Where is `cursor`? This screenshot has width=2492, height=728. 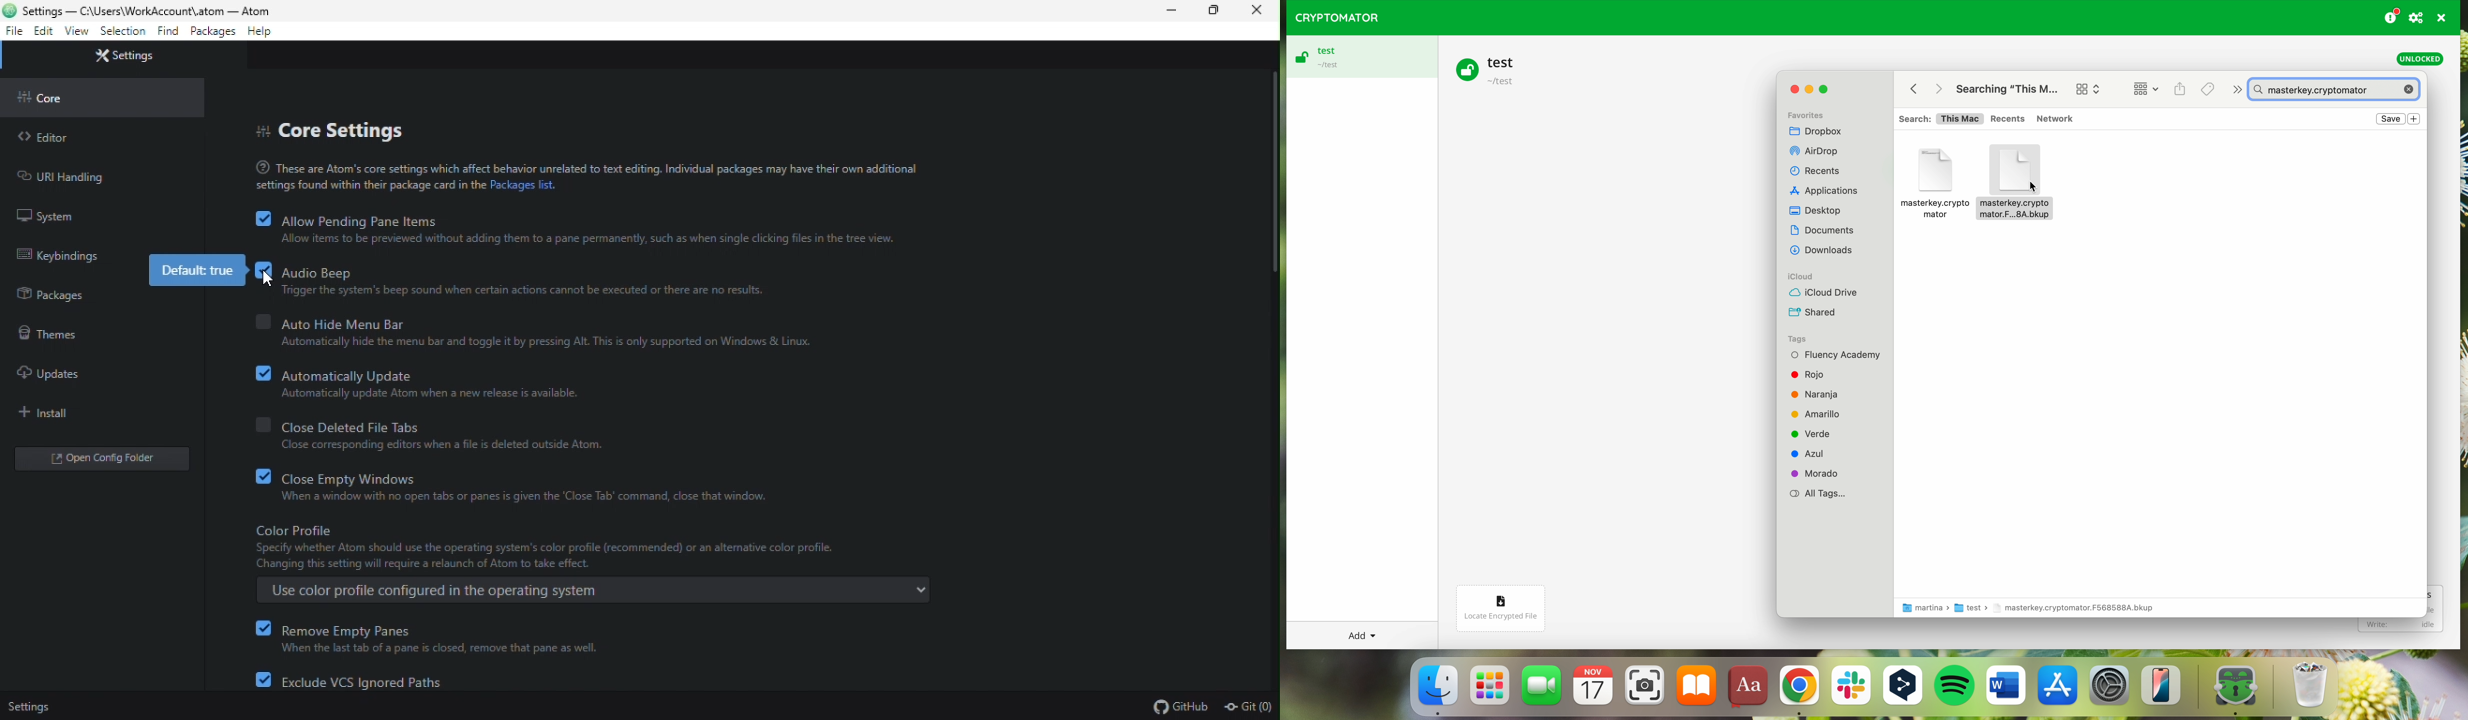
cursor is located at coordinates (2033, 187).